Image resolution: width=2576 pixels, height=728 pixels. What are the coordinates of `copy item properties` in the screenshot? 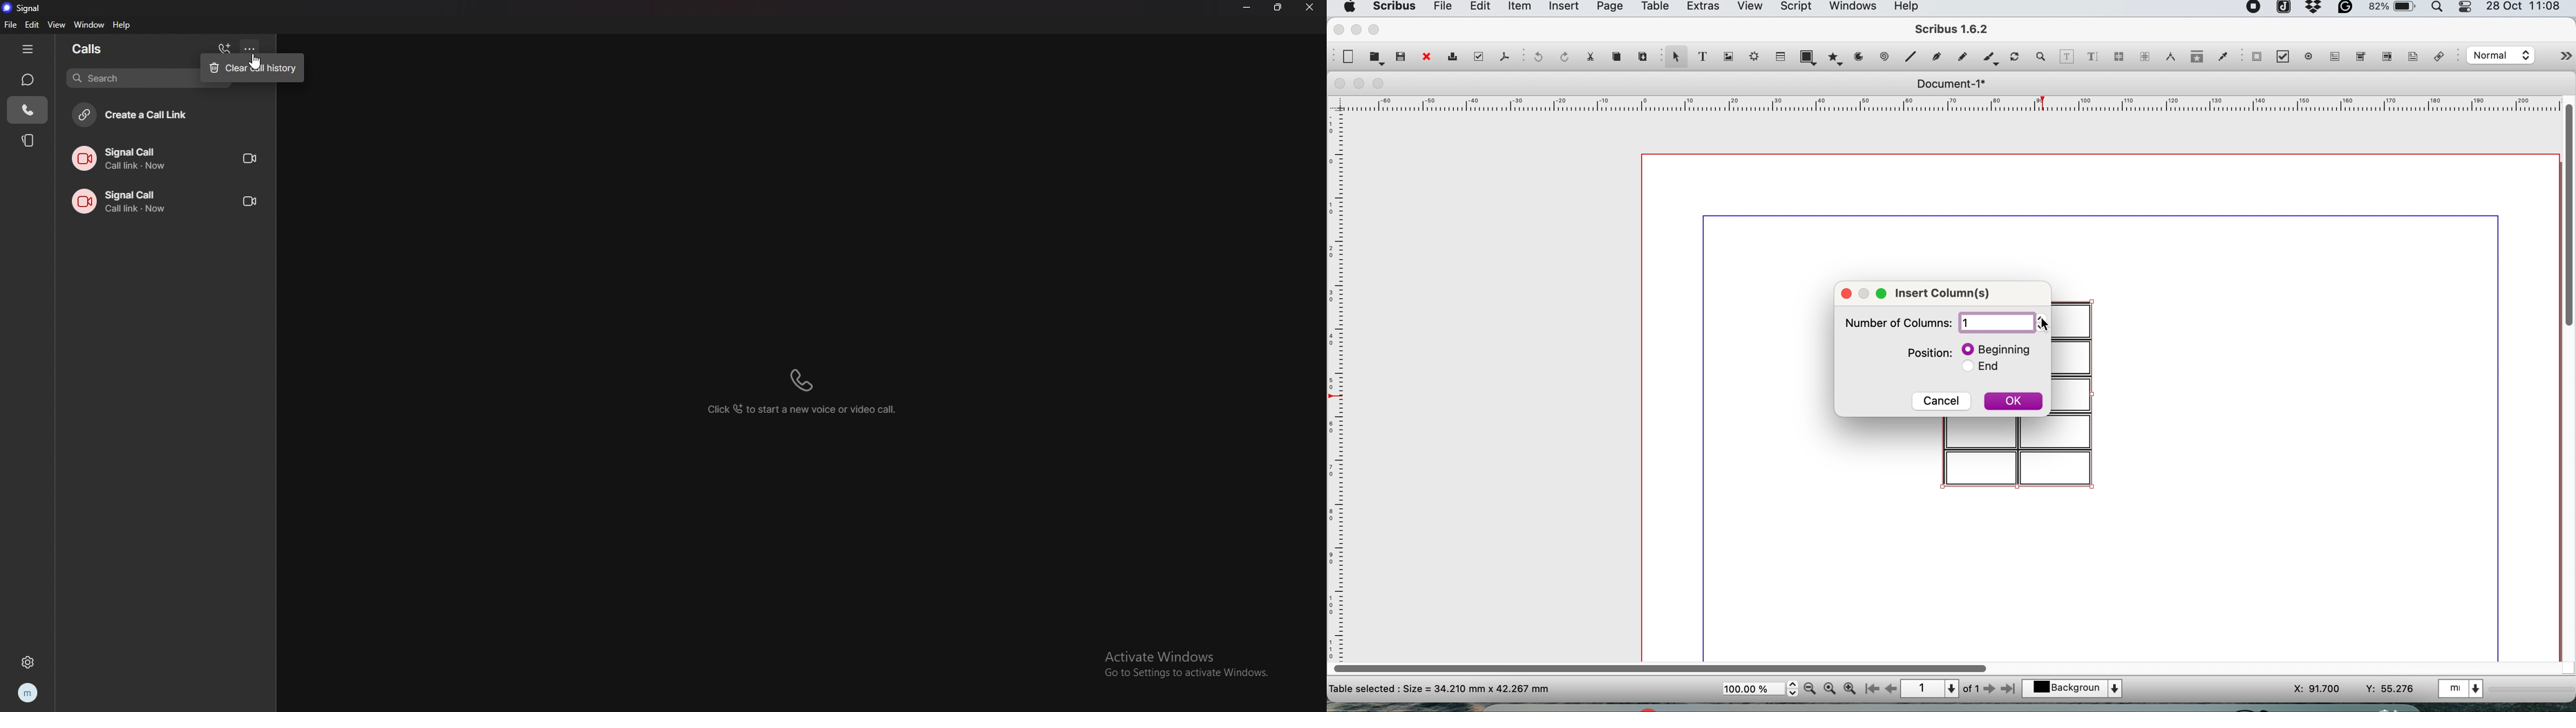 It's located at (2194, 59).